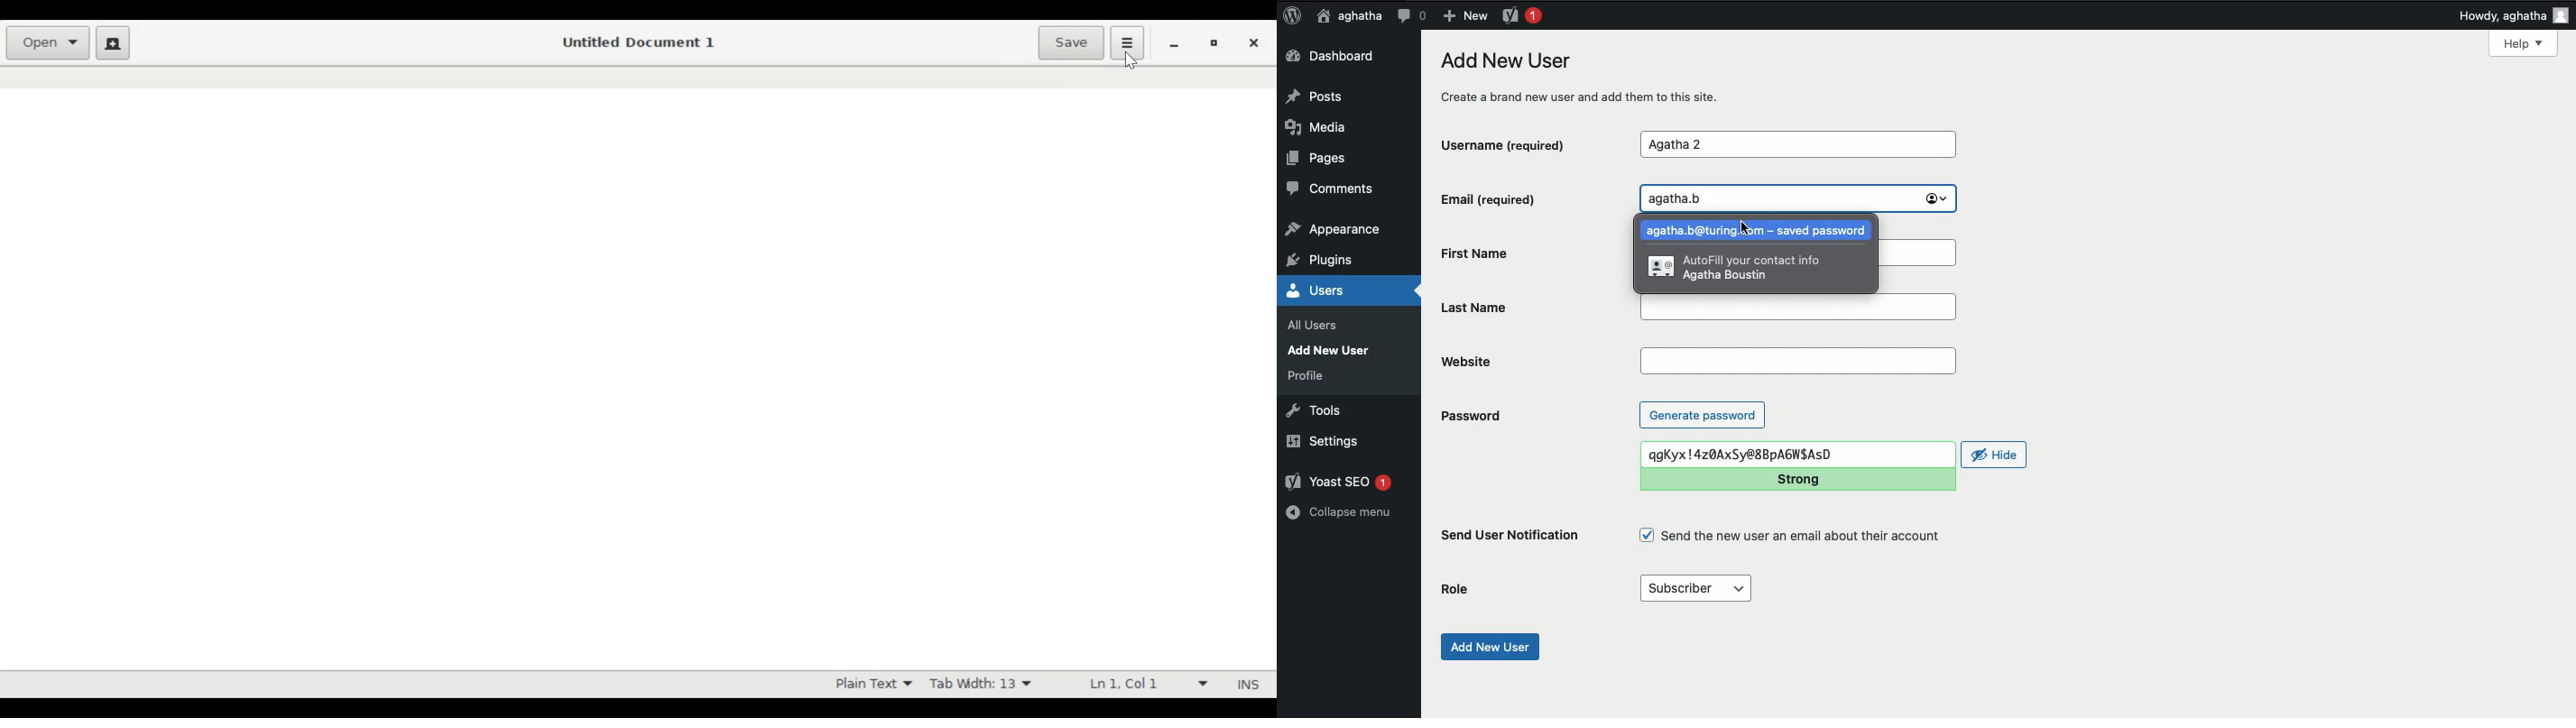 The image size is (2576, 728). Describe the element at coordinates (1071, 43) in the screenshot. I see `Save` at that location.